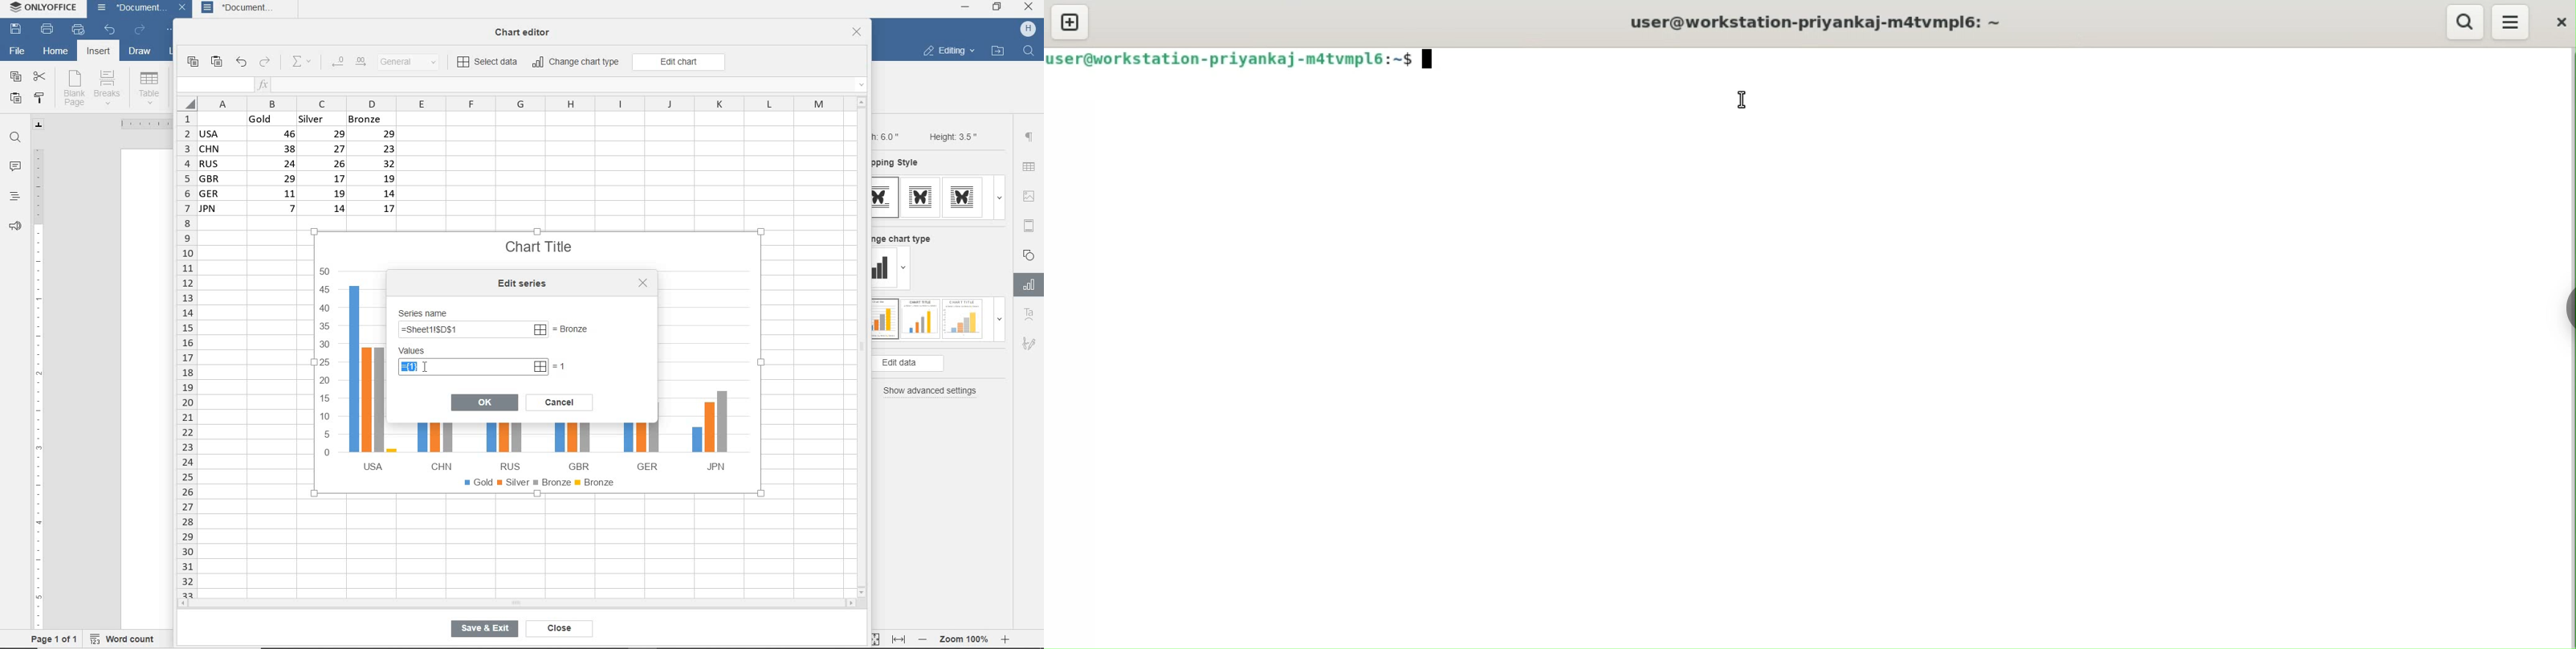 Image resolution: width=2576 pixels, height=672 pixels. What do you see at coordinates (39, 124) in the screenshot?
I see `tab stop` at bounding box center [39, 124].